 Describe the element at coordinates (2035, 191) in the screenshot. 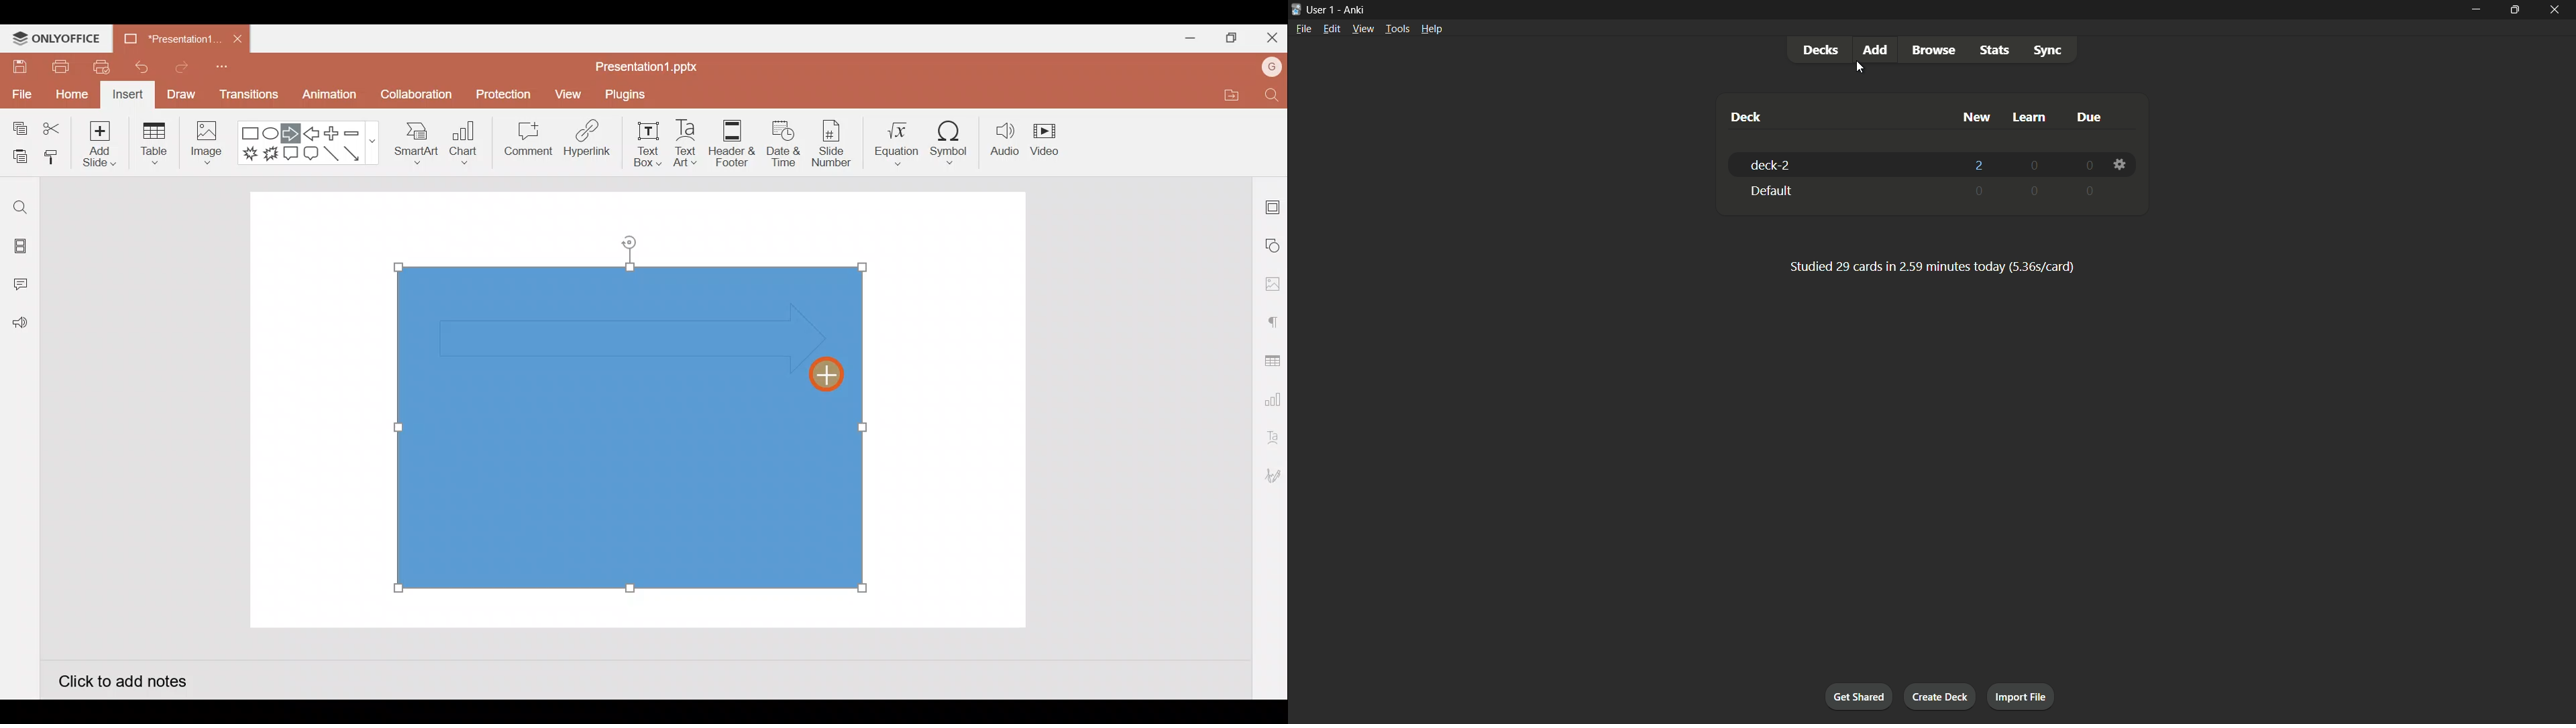

I see `0` at that location.